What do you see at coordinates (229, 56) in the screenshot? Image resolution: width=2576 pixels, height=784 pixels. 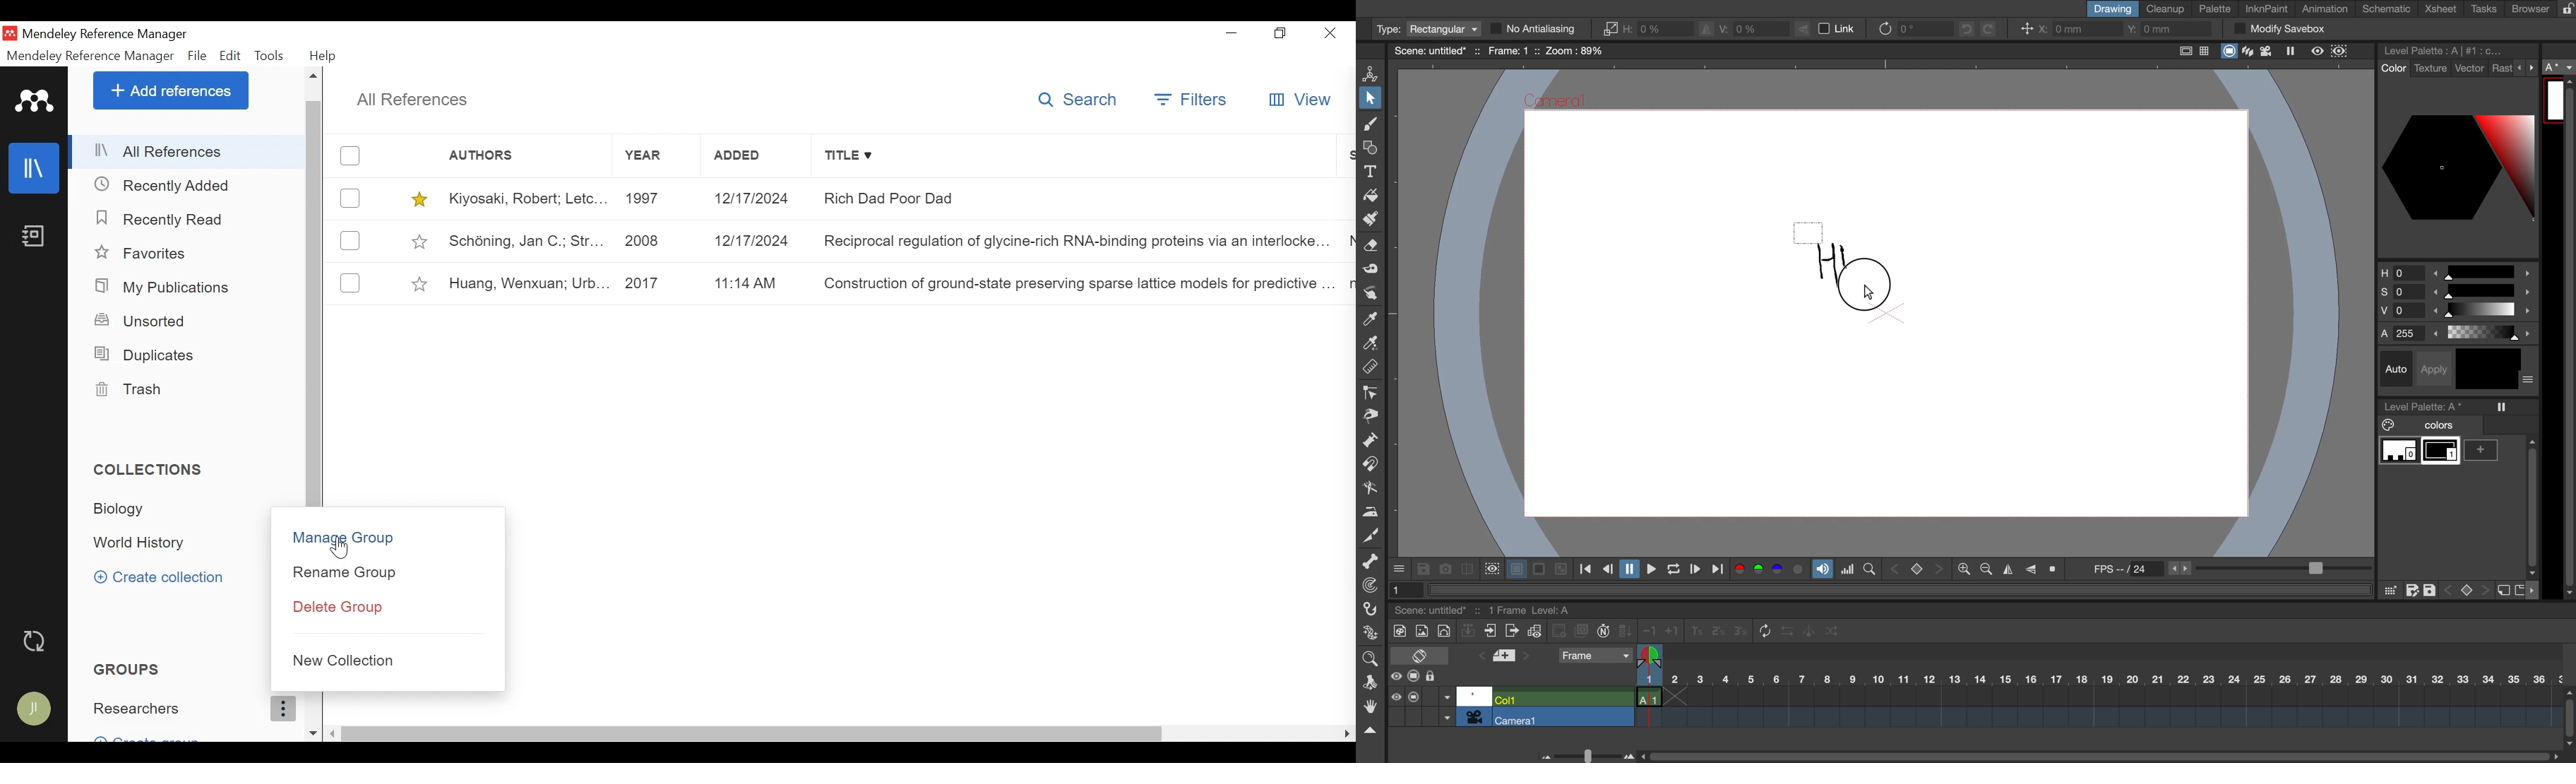 I see `Edit` at bounding box center [229, 56].